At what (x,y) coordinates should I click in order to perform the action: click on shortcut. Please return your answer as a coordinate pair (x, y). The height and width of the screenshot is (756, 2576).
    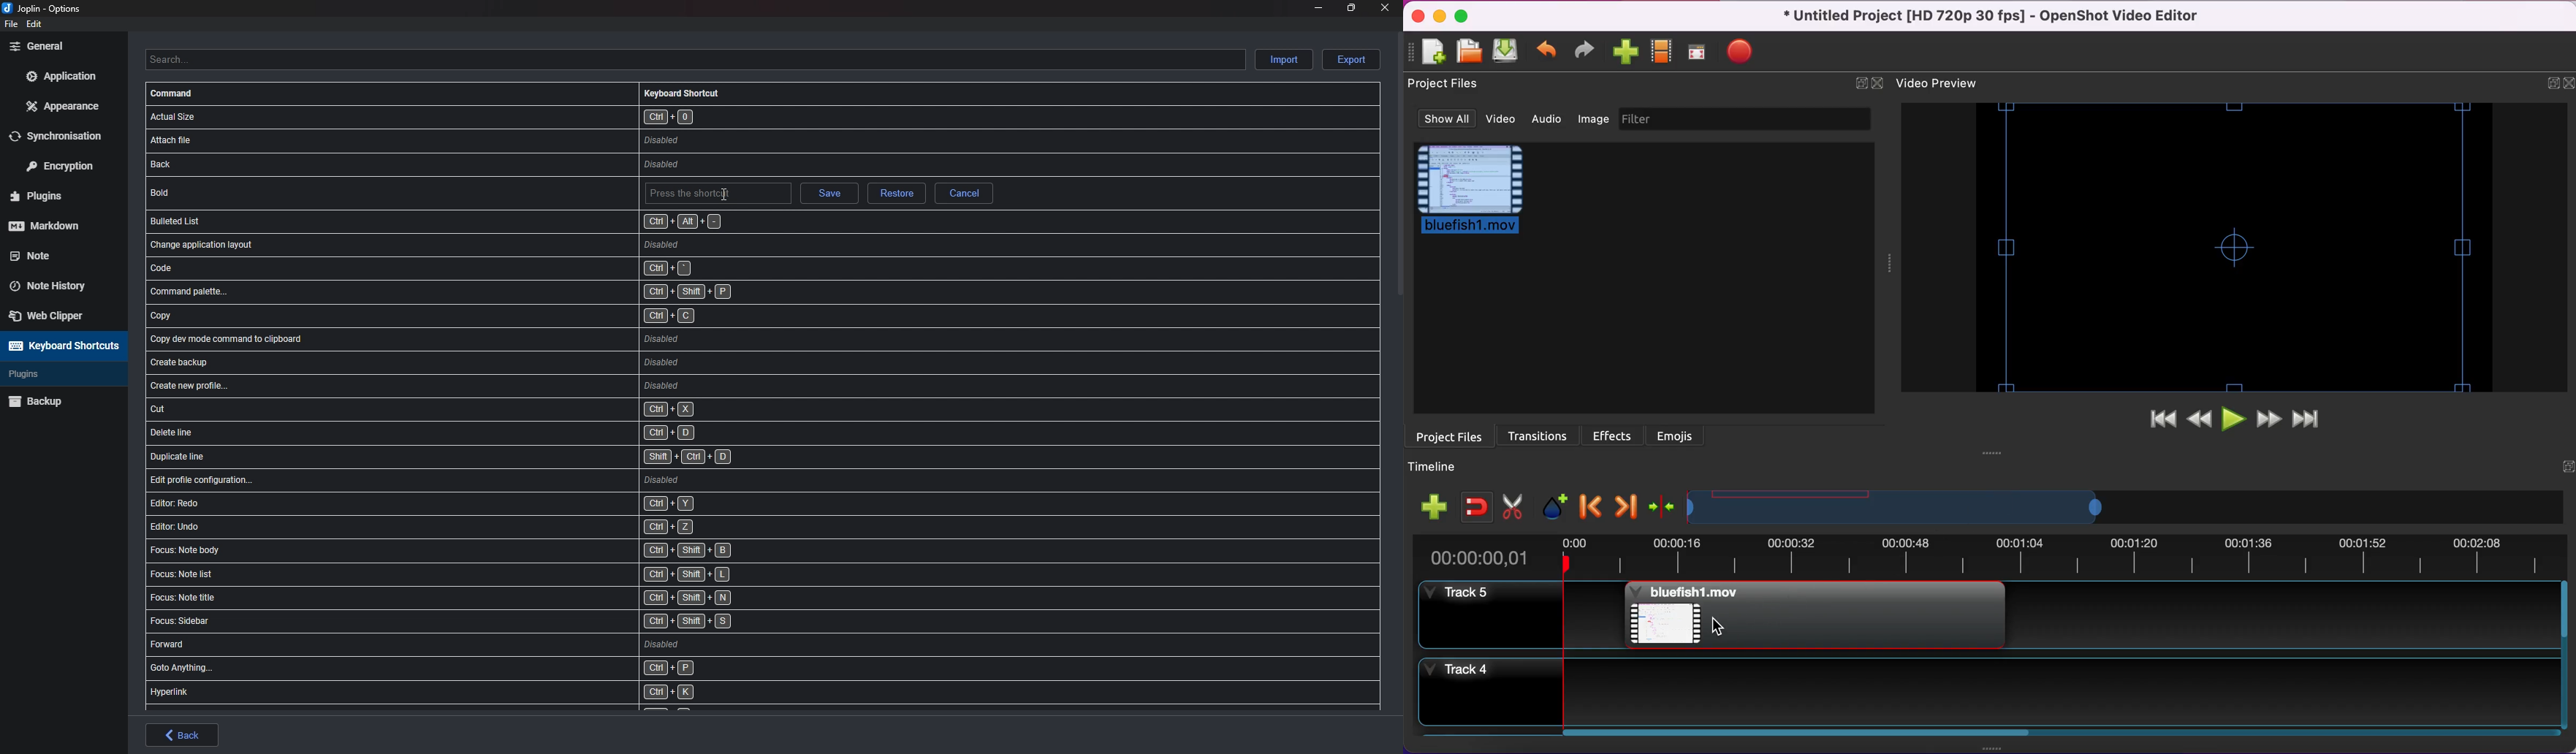
    Looking at the image, I should click on (497, 292).